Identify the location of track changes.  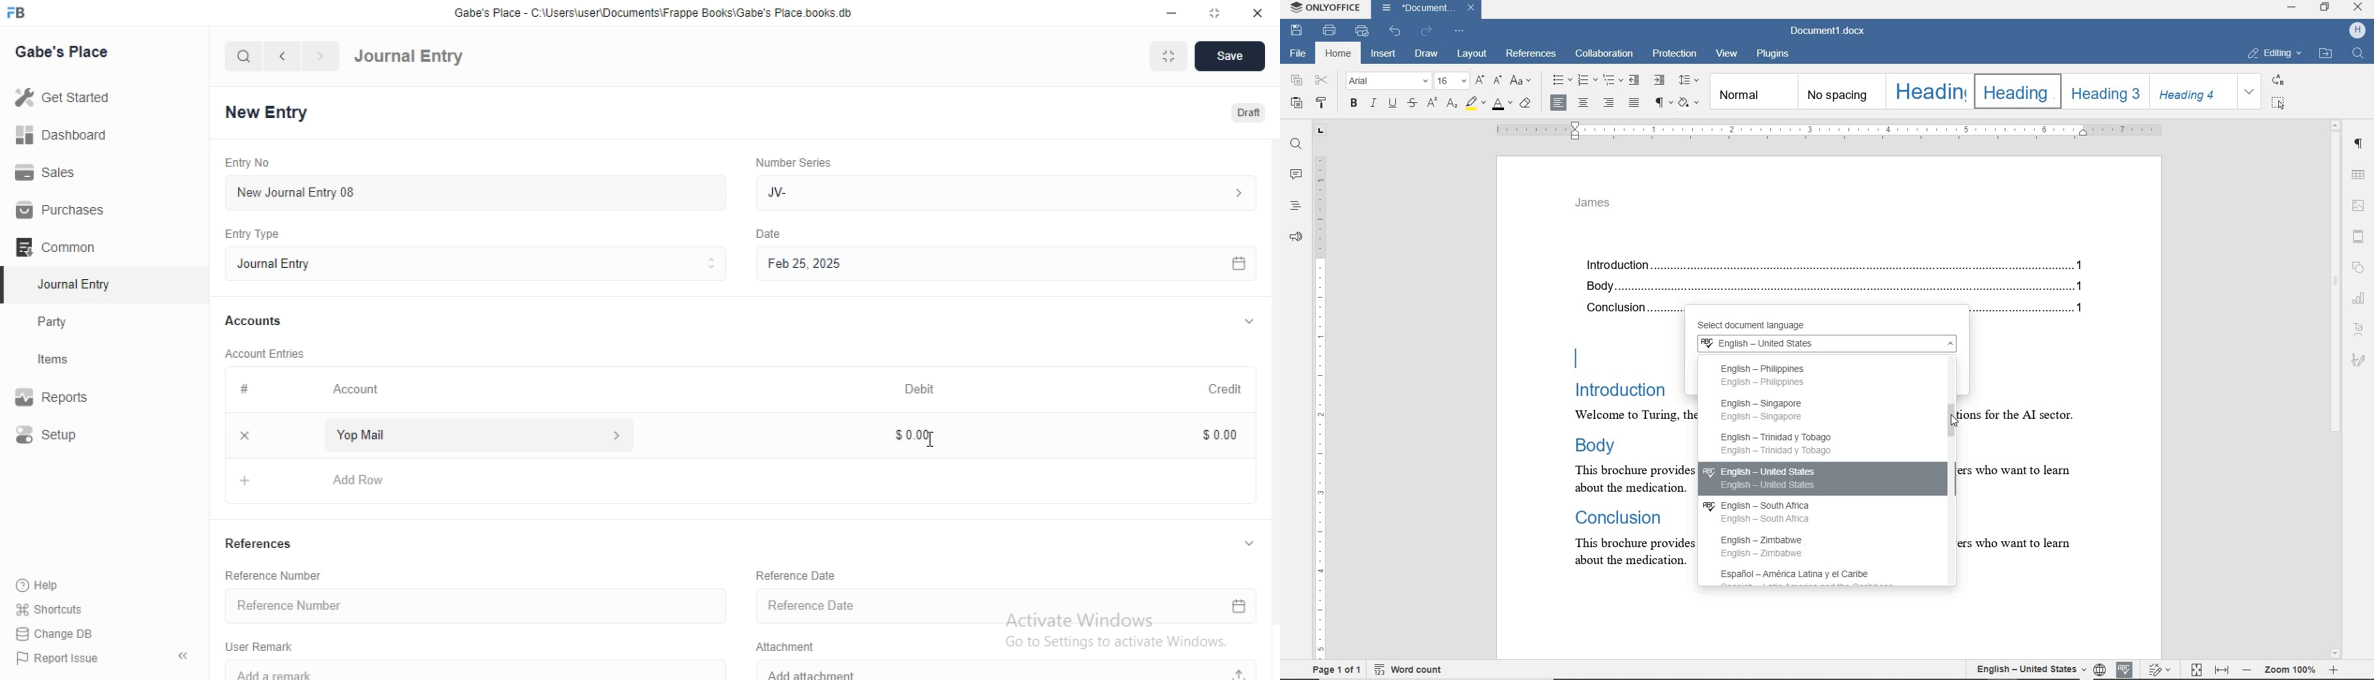
(2161, 670).